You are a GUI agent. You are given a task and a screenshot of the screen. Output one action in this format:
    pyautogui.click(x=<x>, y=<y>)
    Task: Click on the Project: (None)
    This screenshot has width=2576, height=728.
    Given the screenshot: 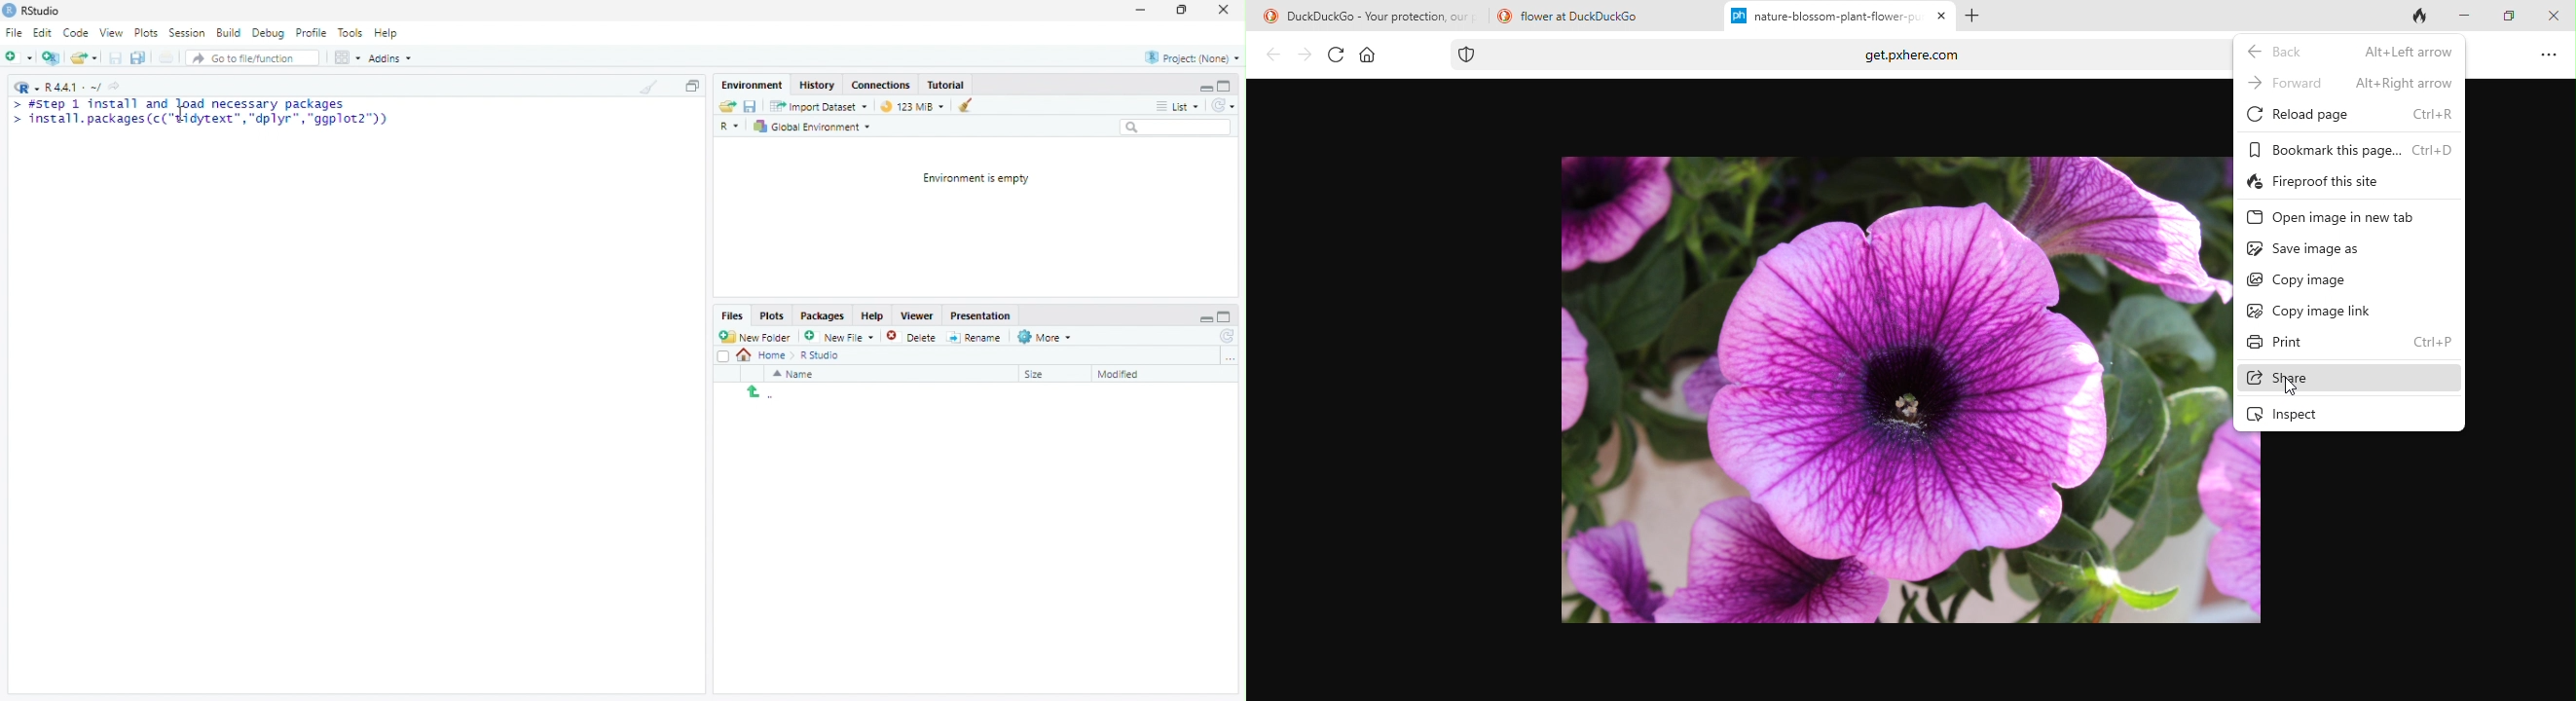 What is the action you would take?
    pyautogui.click(x=1193, y=57)
    